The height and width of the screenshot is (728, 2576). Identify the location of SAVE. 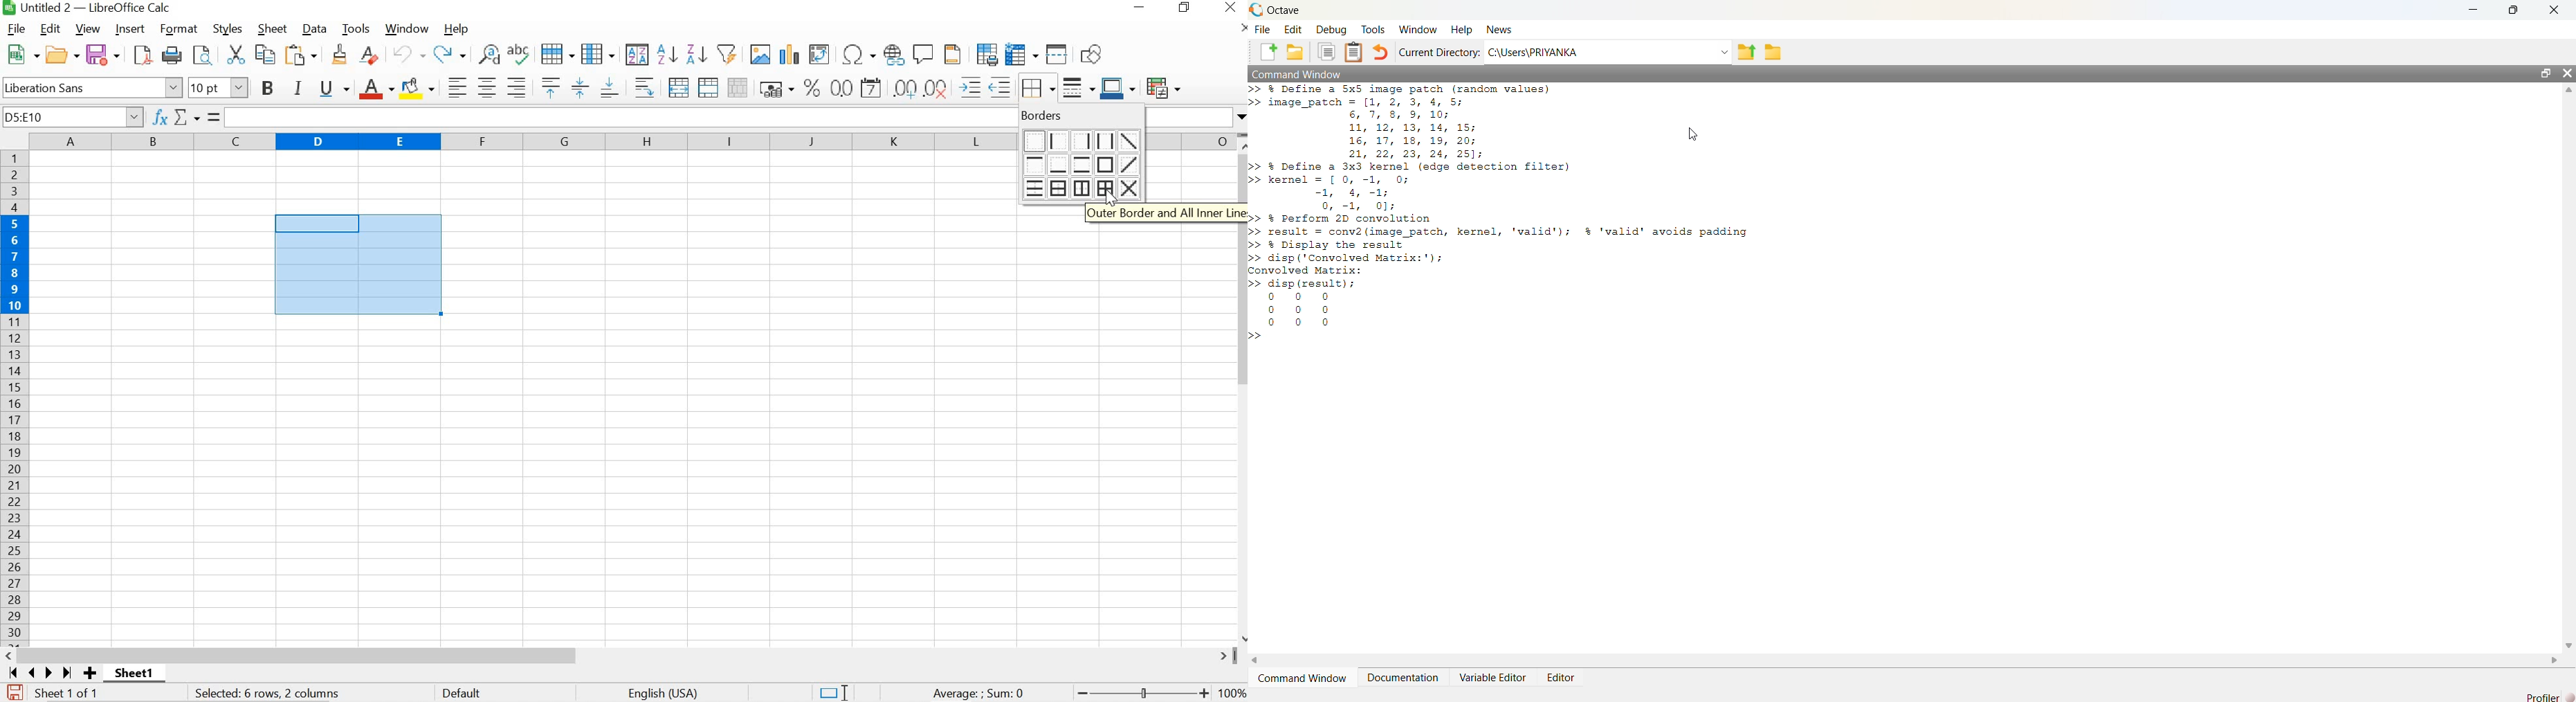
(13, 692).